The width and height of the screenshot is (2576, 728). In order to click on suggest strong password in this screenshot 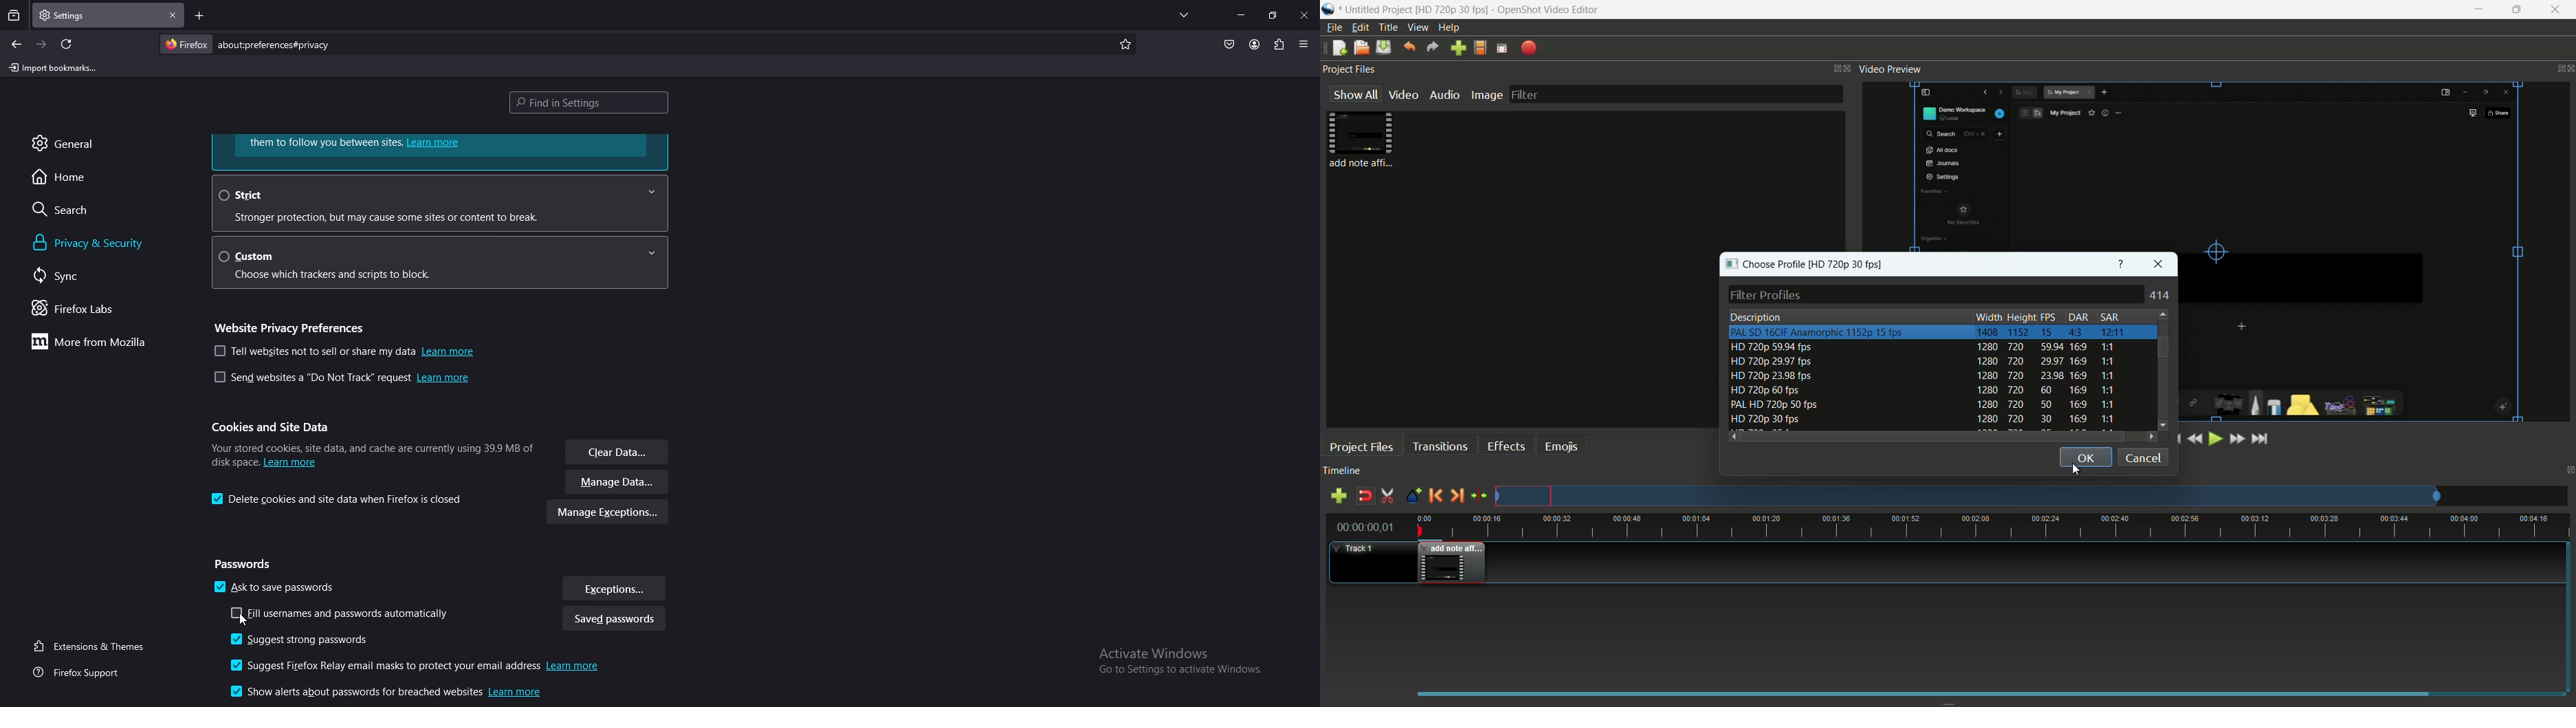, I will do `click(308, 640)`.